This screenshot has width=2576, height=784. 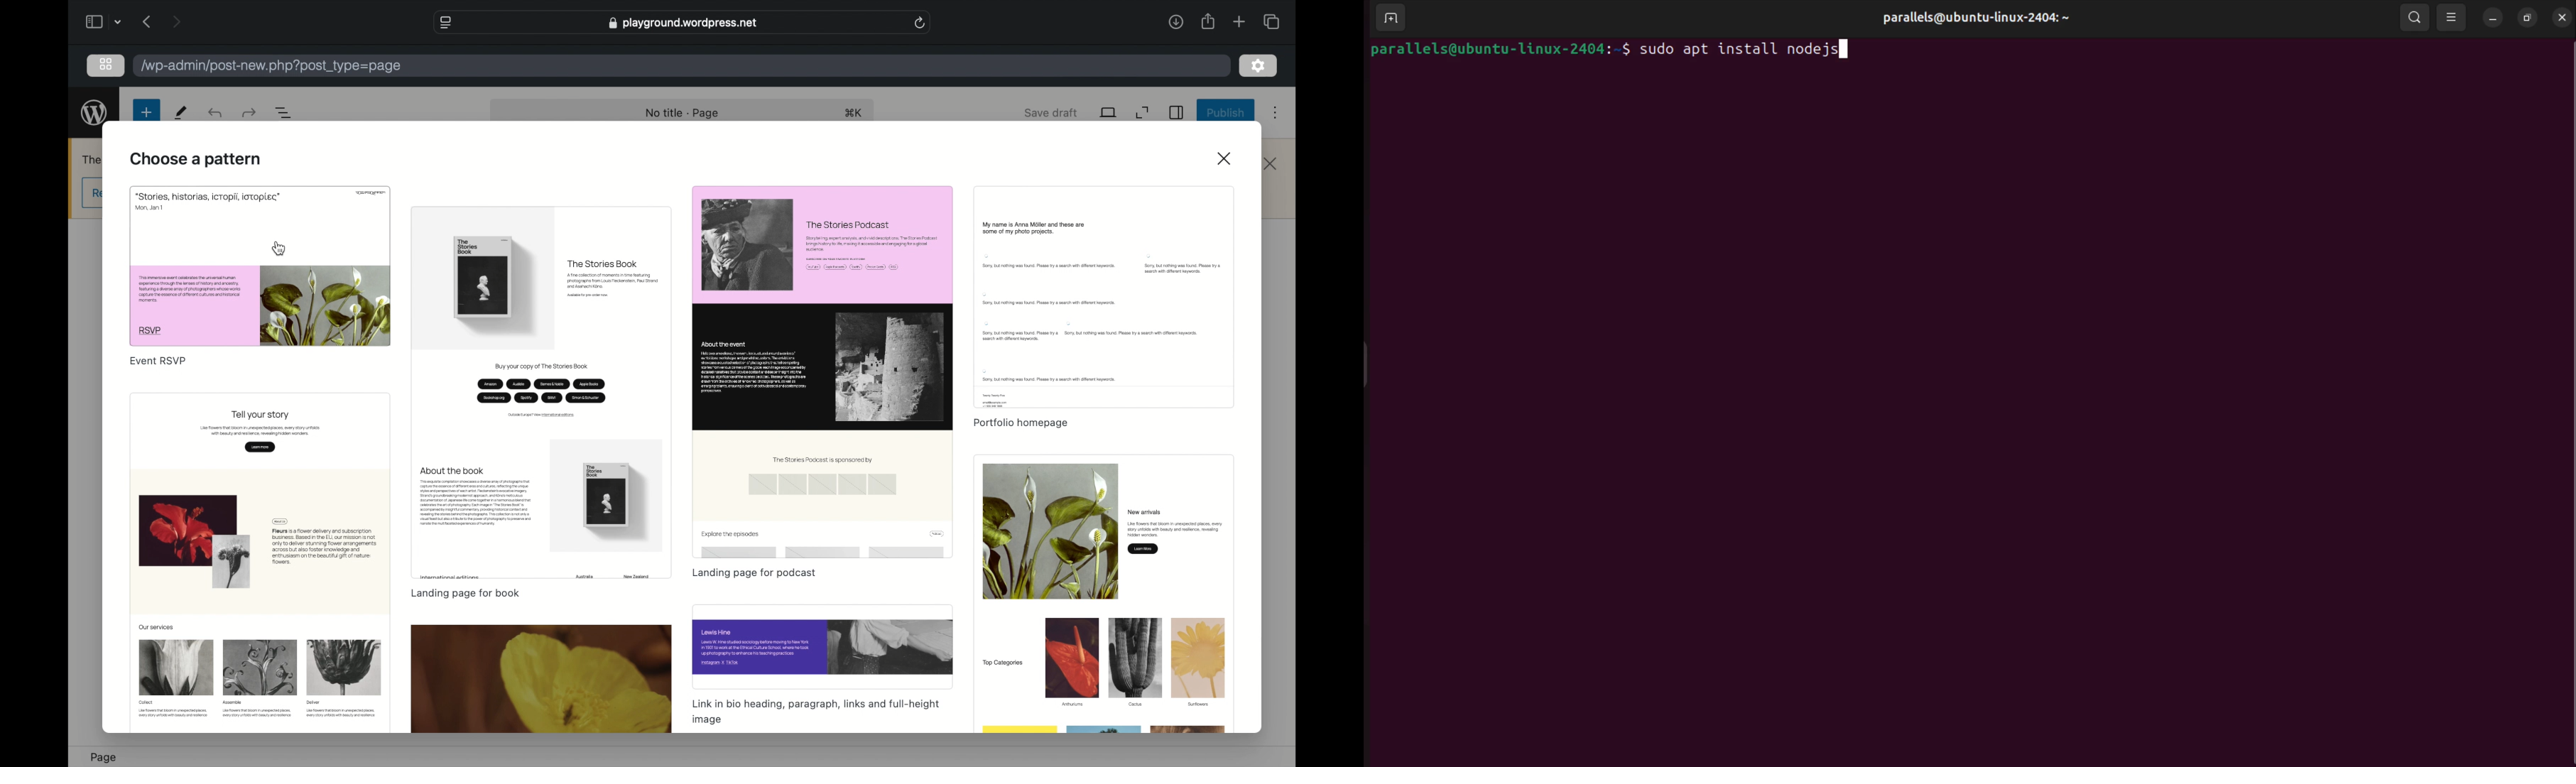 What do you see at coordinates (1224, 158) in the screenshot?
I see `close` at bounding box center [1224, 158].